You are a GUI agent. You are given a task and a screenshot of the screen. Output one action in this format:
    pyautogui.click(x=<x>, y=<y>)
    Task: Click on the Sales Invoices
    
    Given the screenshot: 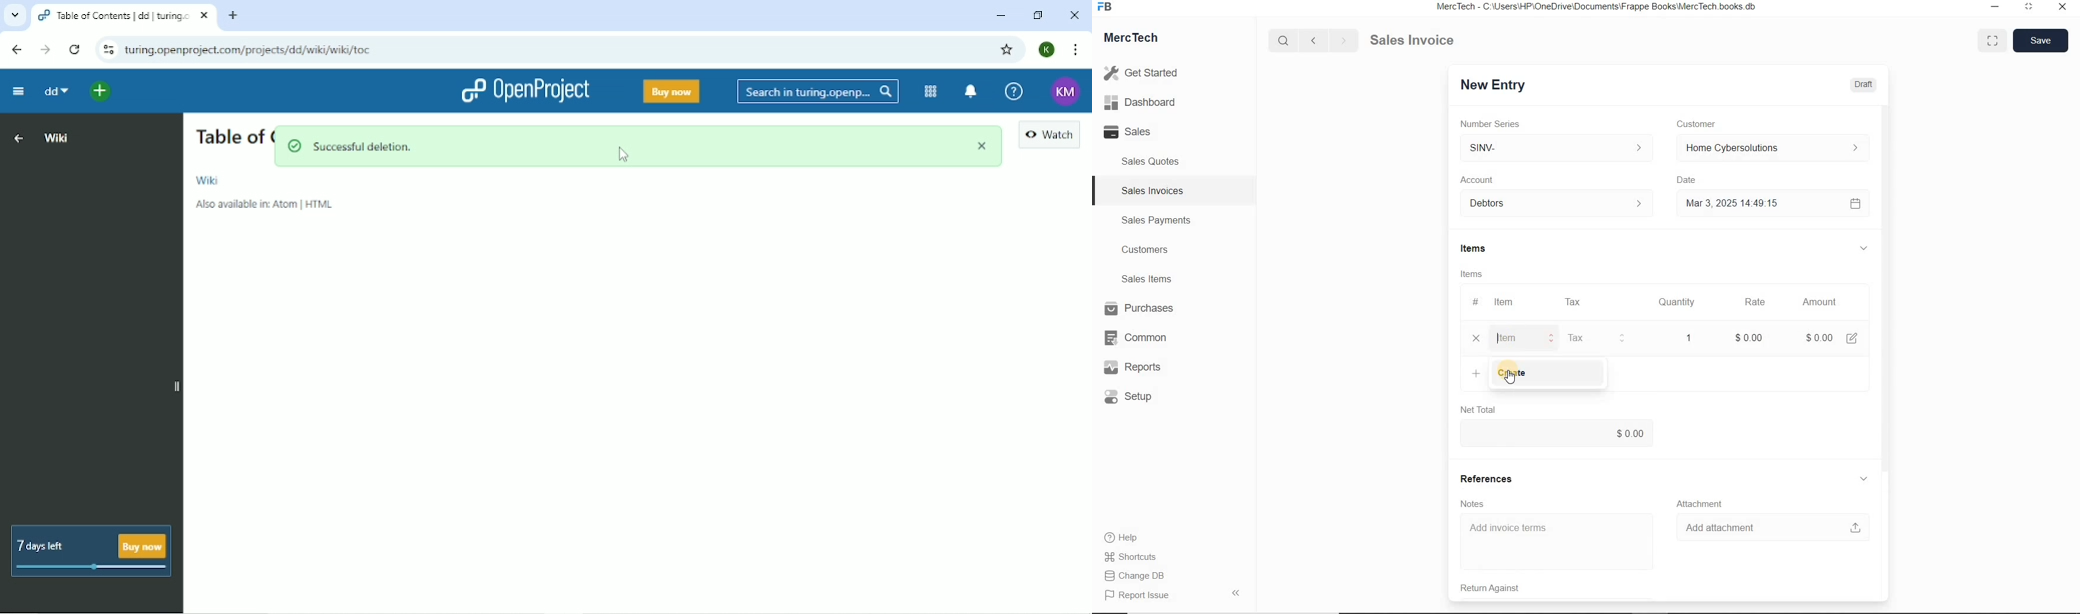 What is the action you would take?
    pyautogui.click(x=1153, y=191)
    